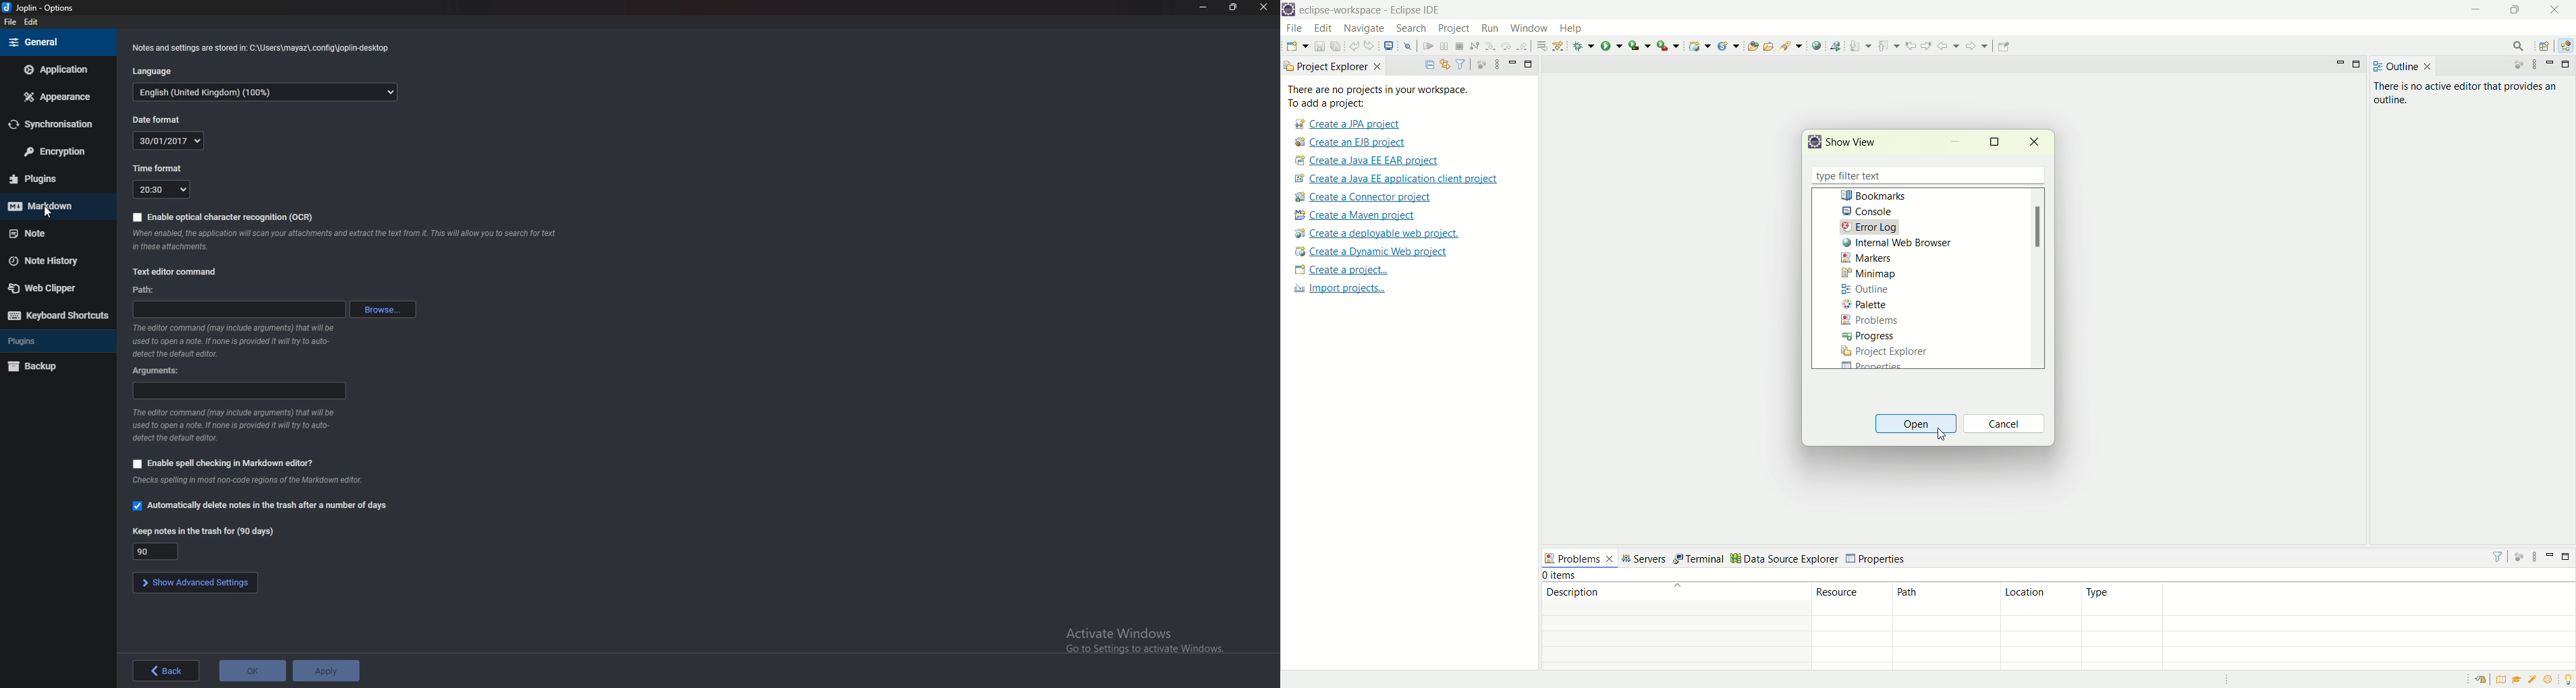  Describe the element at coordinates (53, 98) in the screenshot. I see `Appearance` at that location.